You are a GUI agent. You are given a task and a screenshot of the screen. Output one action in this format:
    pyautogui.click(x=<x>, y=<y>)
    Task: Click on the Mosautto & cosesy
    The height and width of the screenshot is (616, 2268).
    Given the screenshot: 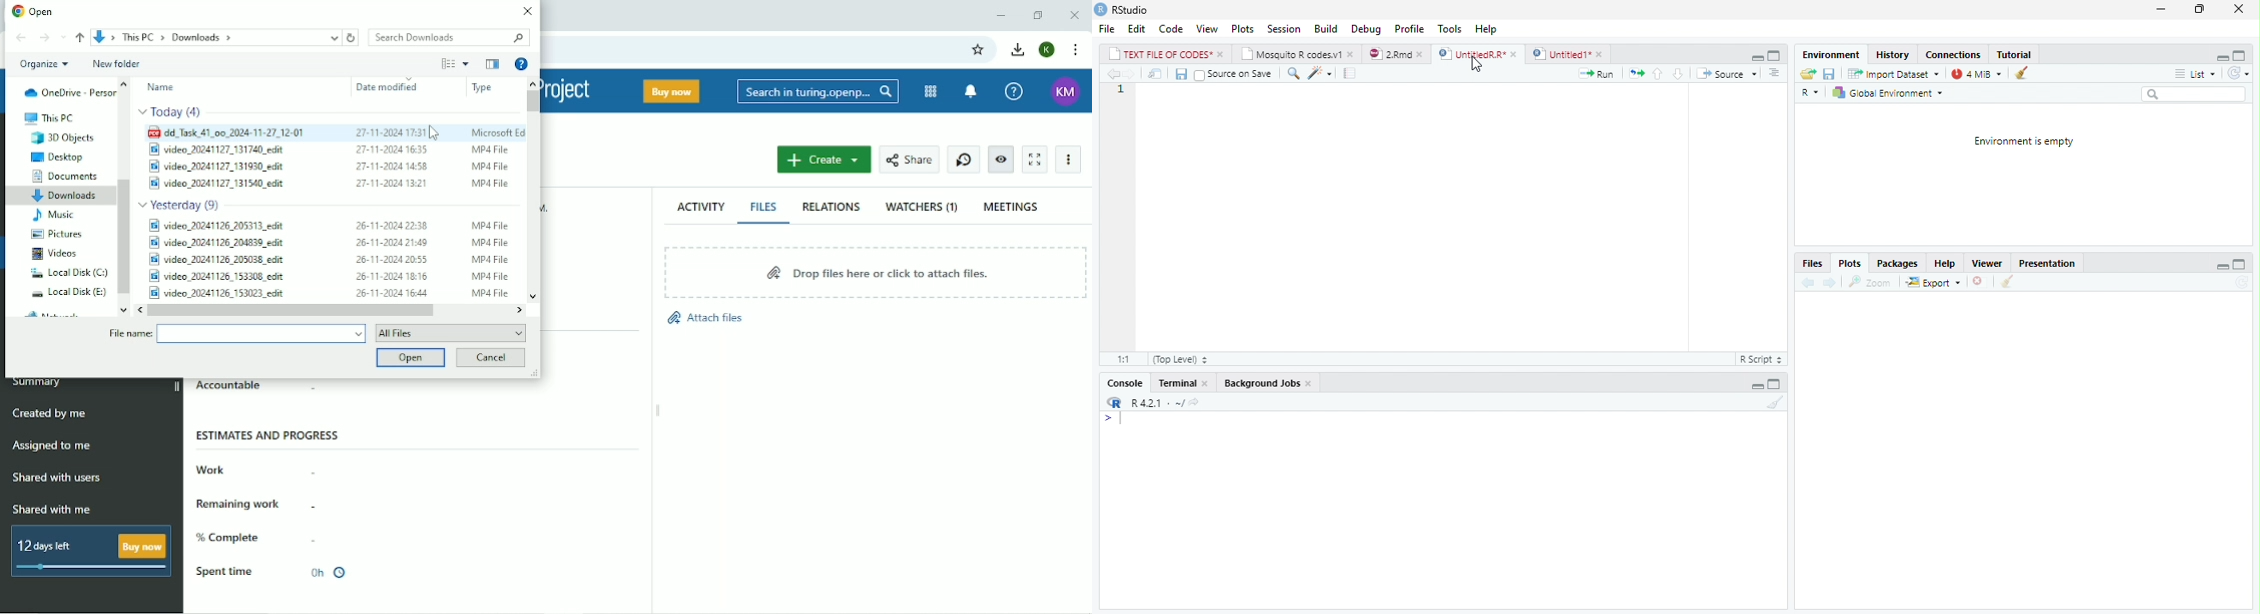 What is the action you would take?
    pyautogui.click(x=1301, y=55)
    